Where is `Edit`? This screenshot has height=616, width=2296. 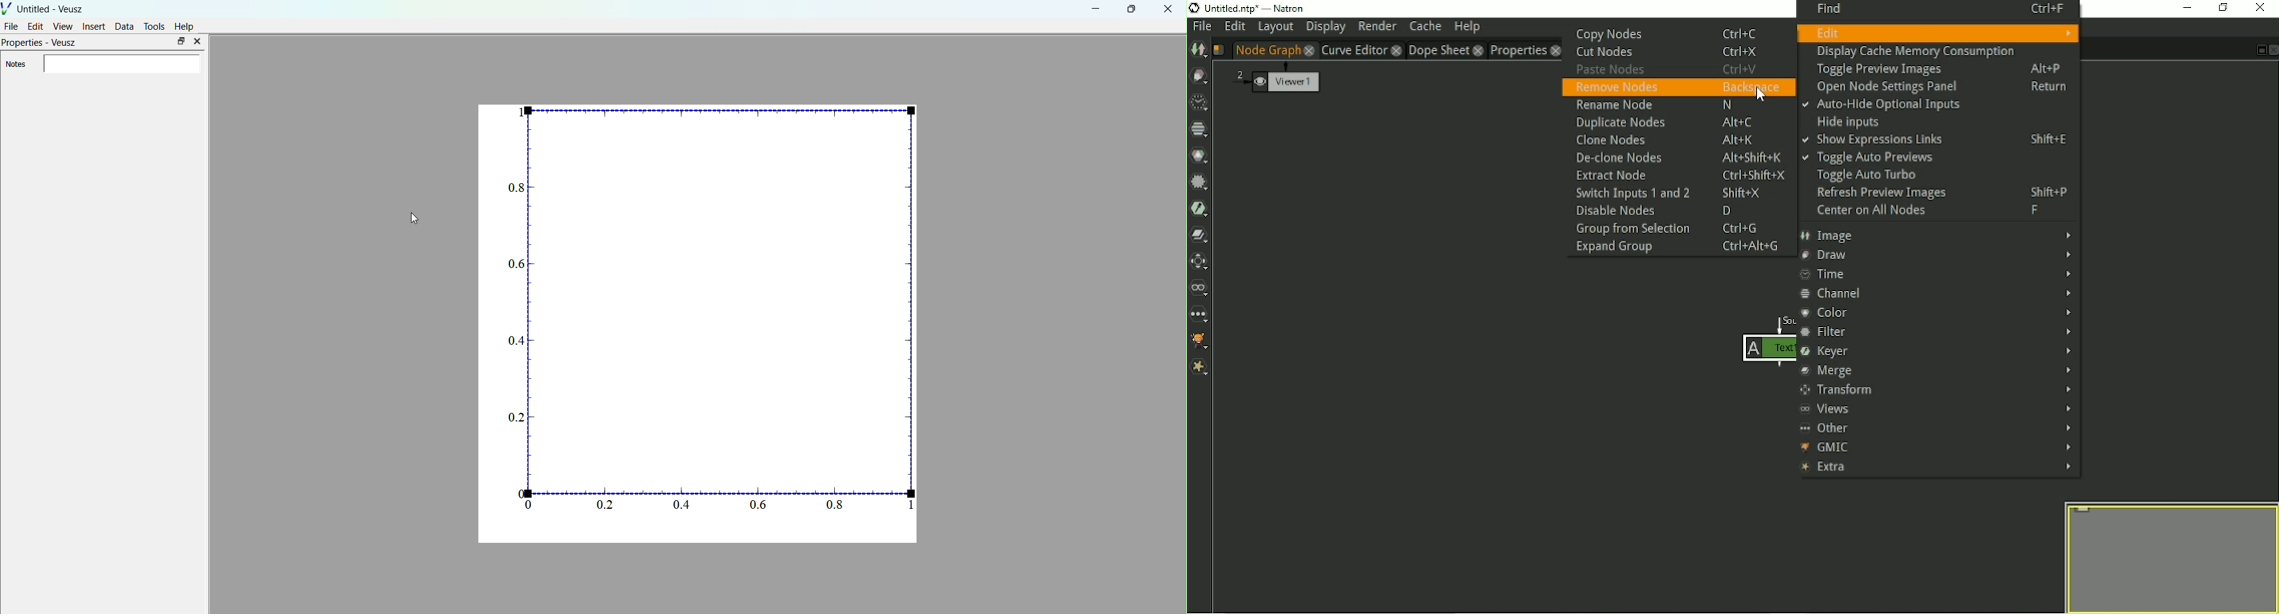 Edit is located at coordinates (36, 26).